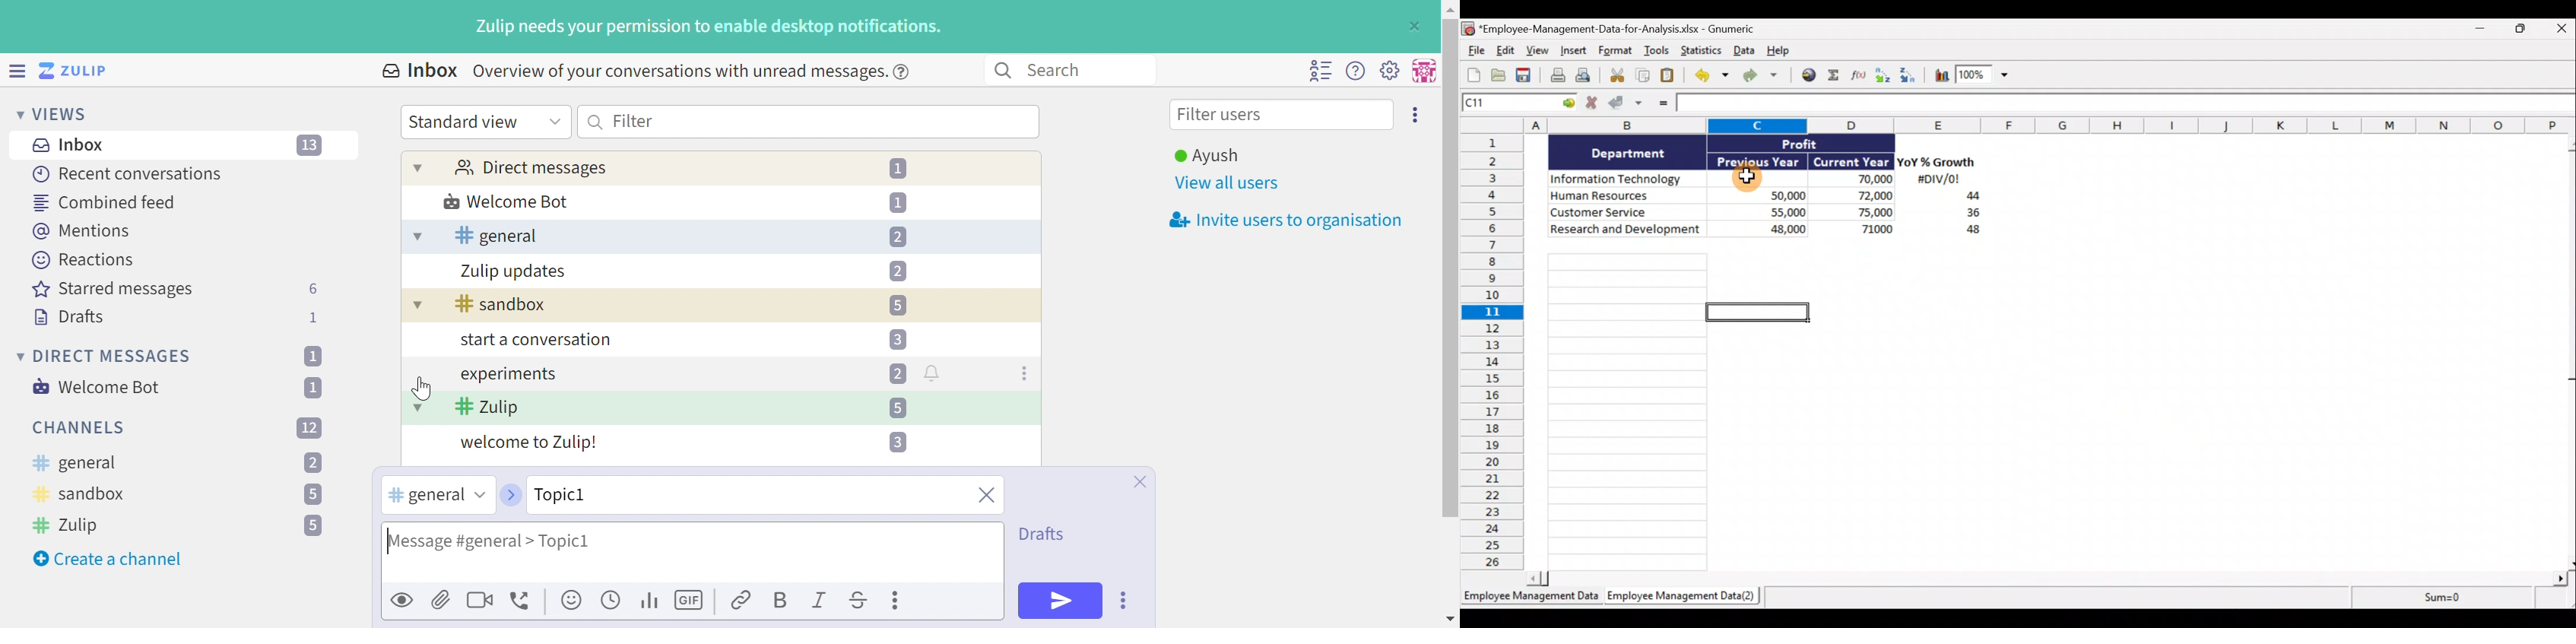 Image resolution: width=2576 pixels, height=644 pixels. What do you see at coordinates (779, 601) in the screenshot?
I see `Bold` at bounding box center [779, 601].